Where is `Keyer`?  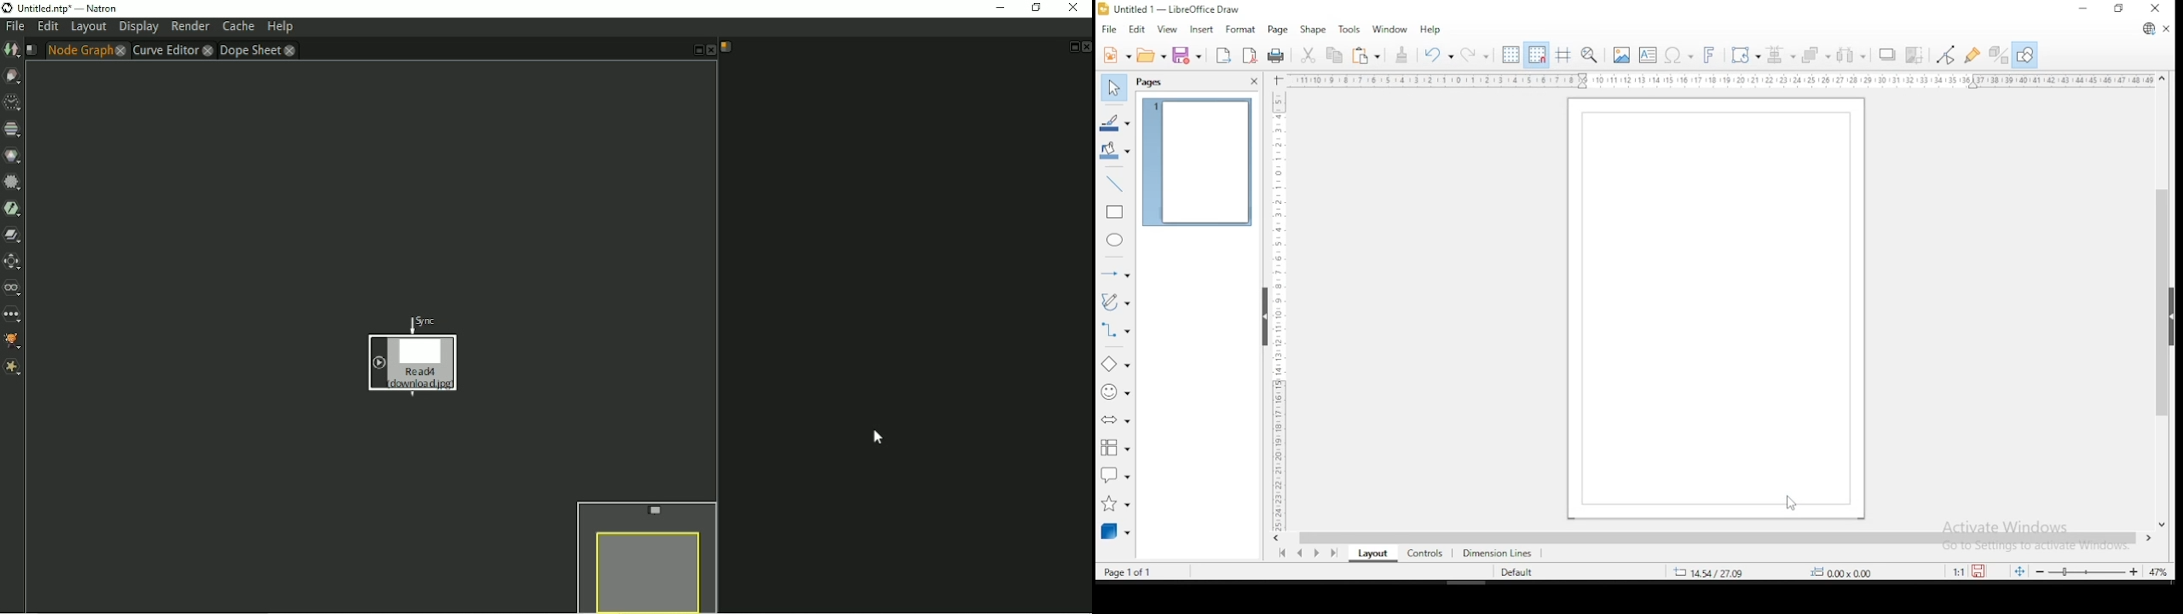 Keyer is located at coordinates (13, 208).